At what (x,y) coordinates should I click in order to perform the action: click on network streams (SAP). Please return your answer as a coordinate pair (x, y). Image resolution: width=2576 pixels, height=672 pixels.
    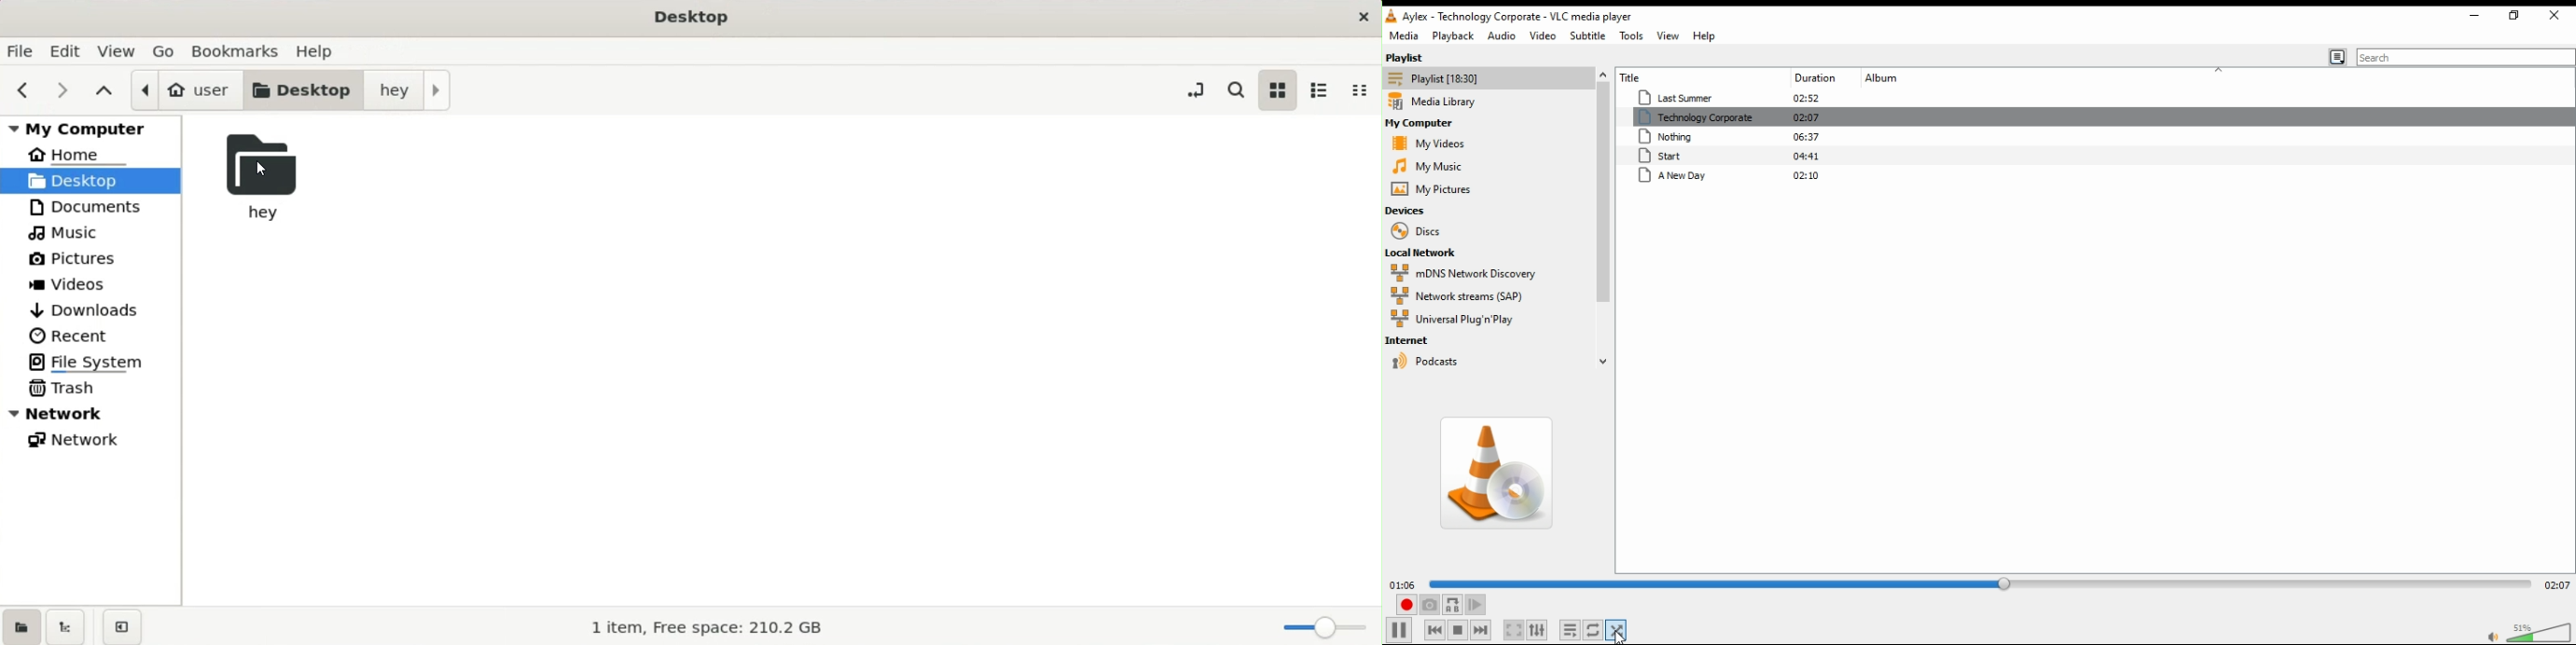
    Looking at the image, I should click on (1460, 295).